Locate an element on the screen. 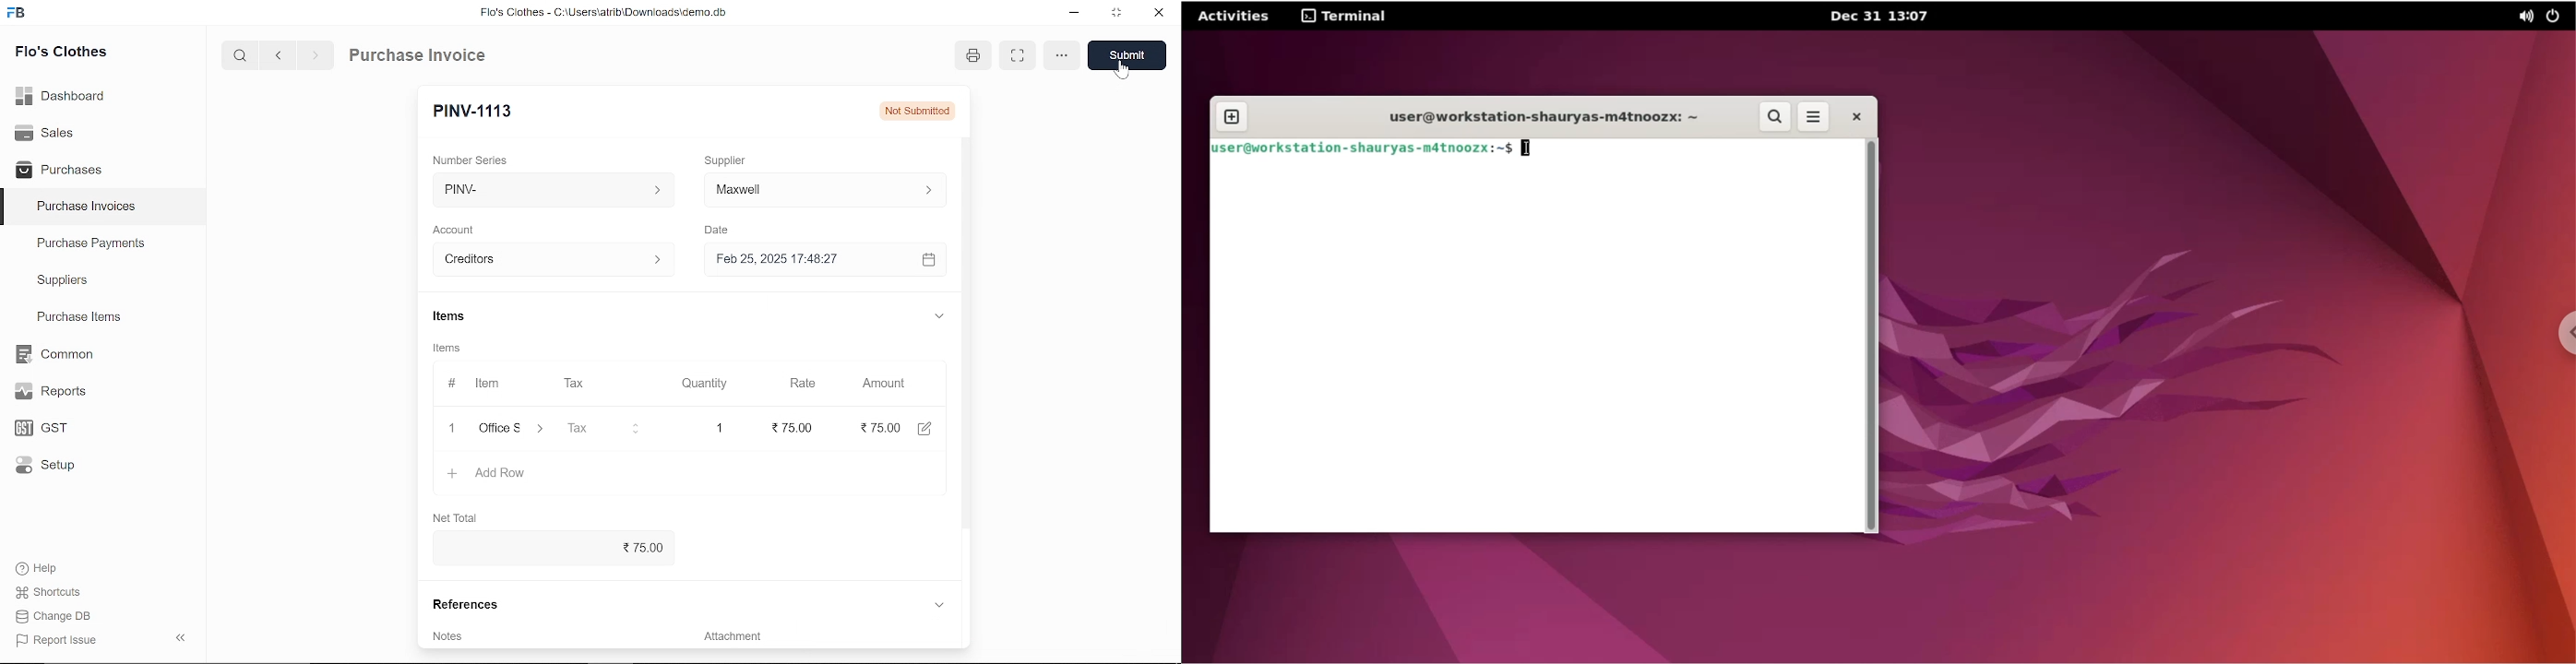 This screenshot has width=2576, height=672. Sales is located at coordinates (44, 131).